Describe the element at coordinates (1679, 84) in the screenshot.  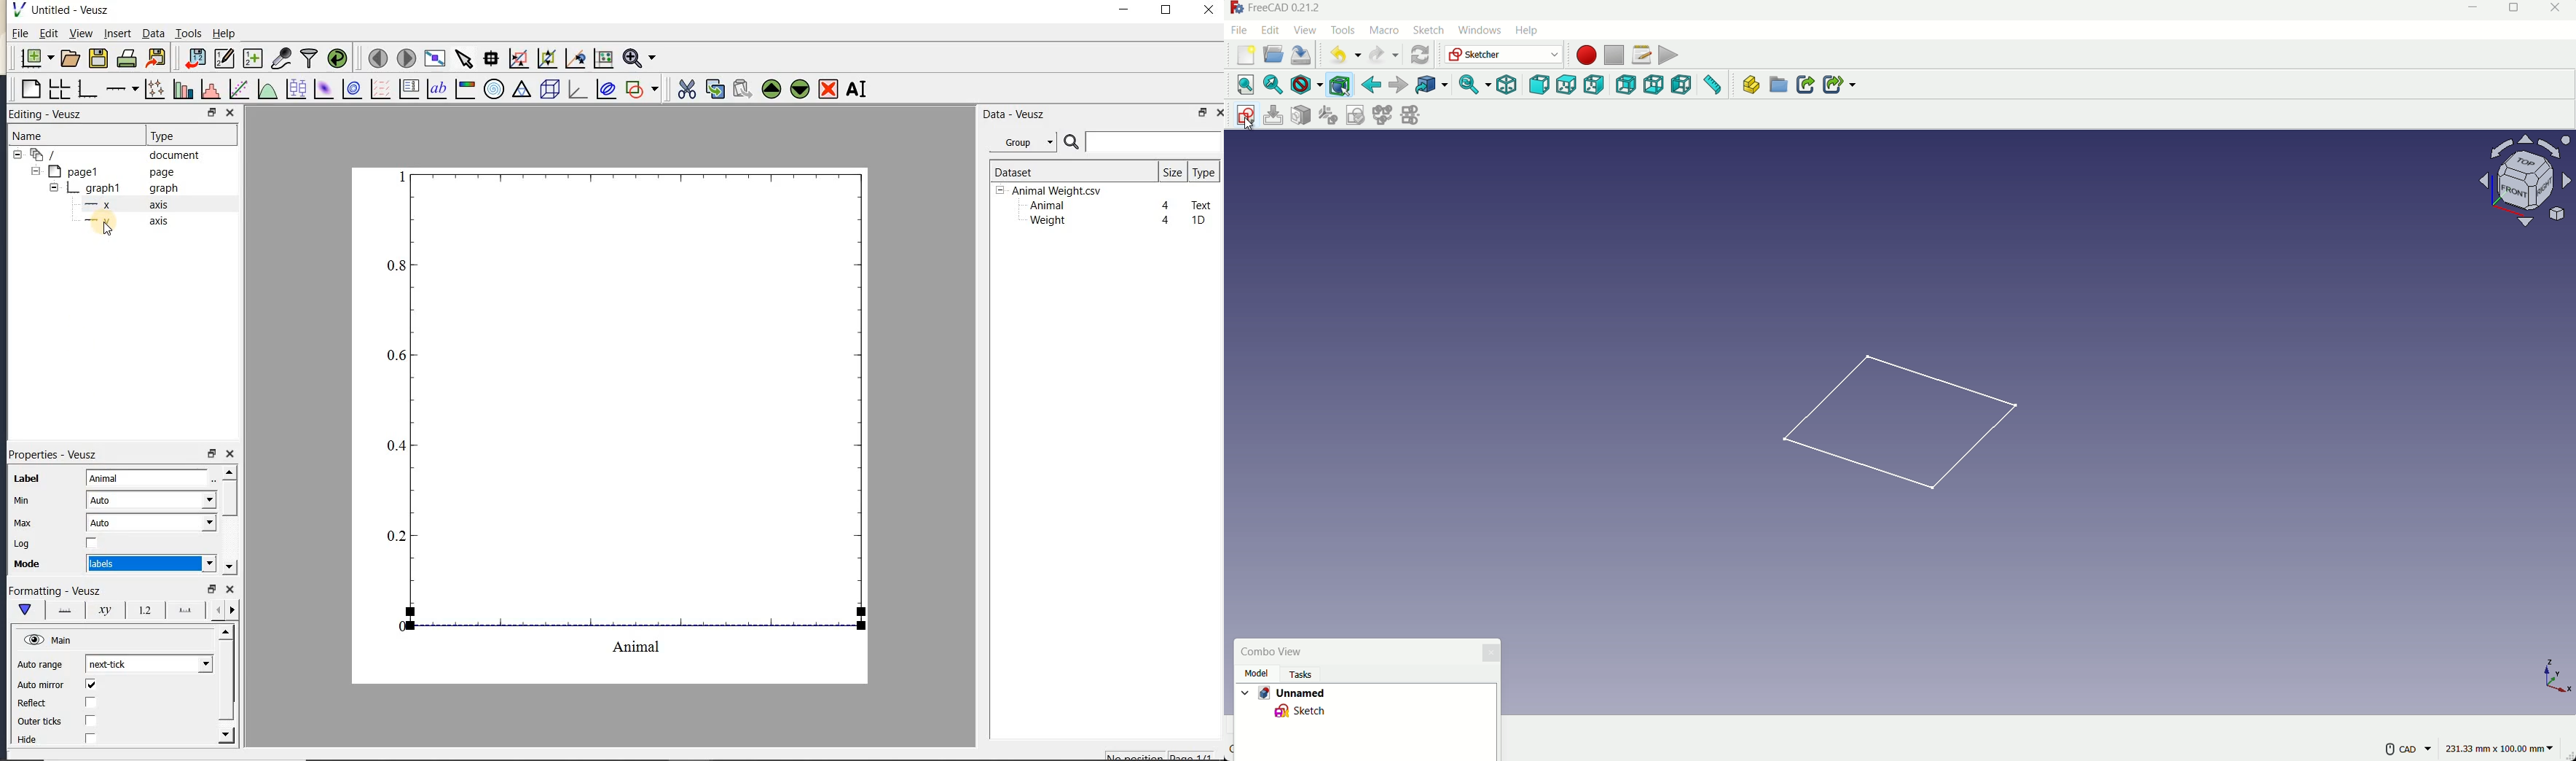
I see `left view` at that location.